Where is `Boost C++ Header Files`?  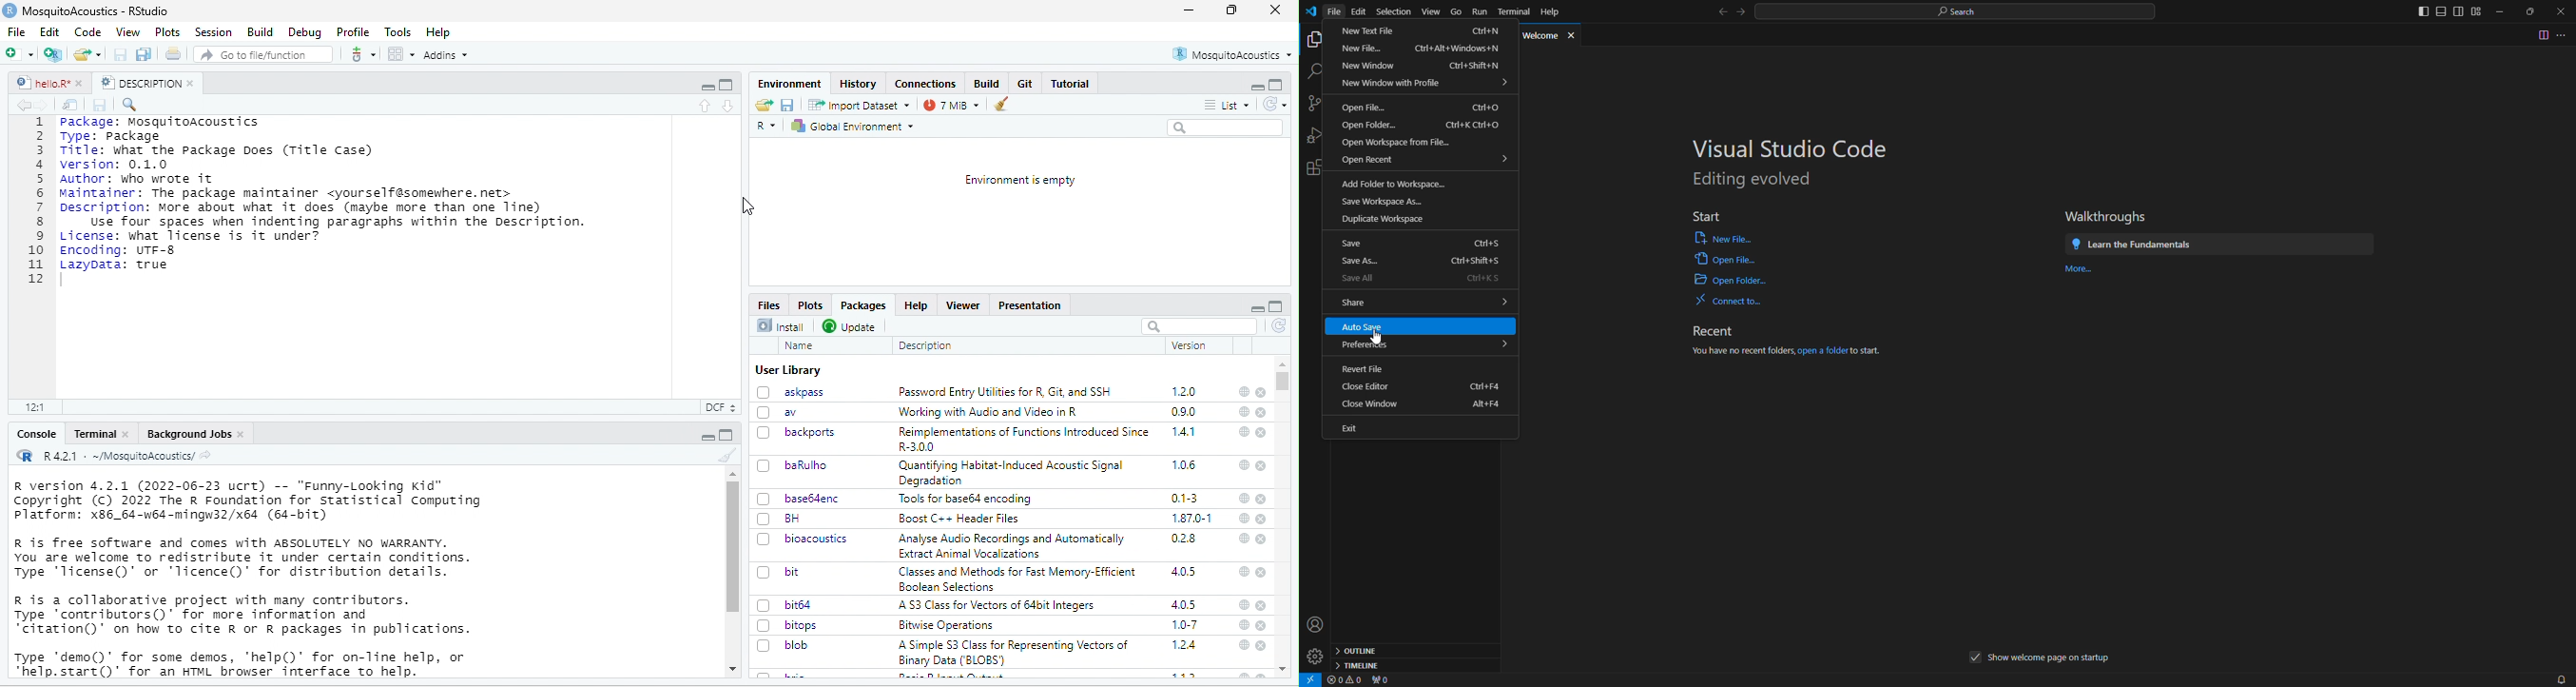 Boost C++ Header Files is located at coordinates (960, 519).